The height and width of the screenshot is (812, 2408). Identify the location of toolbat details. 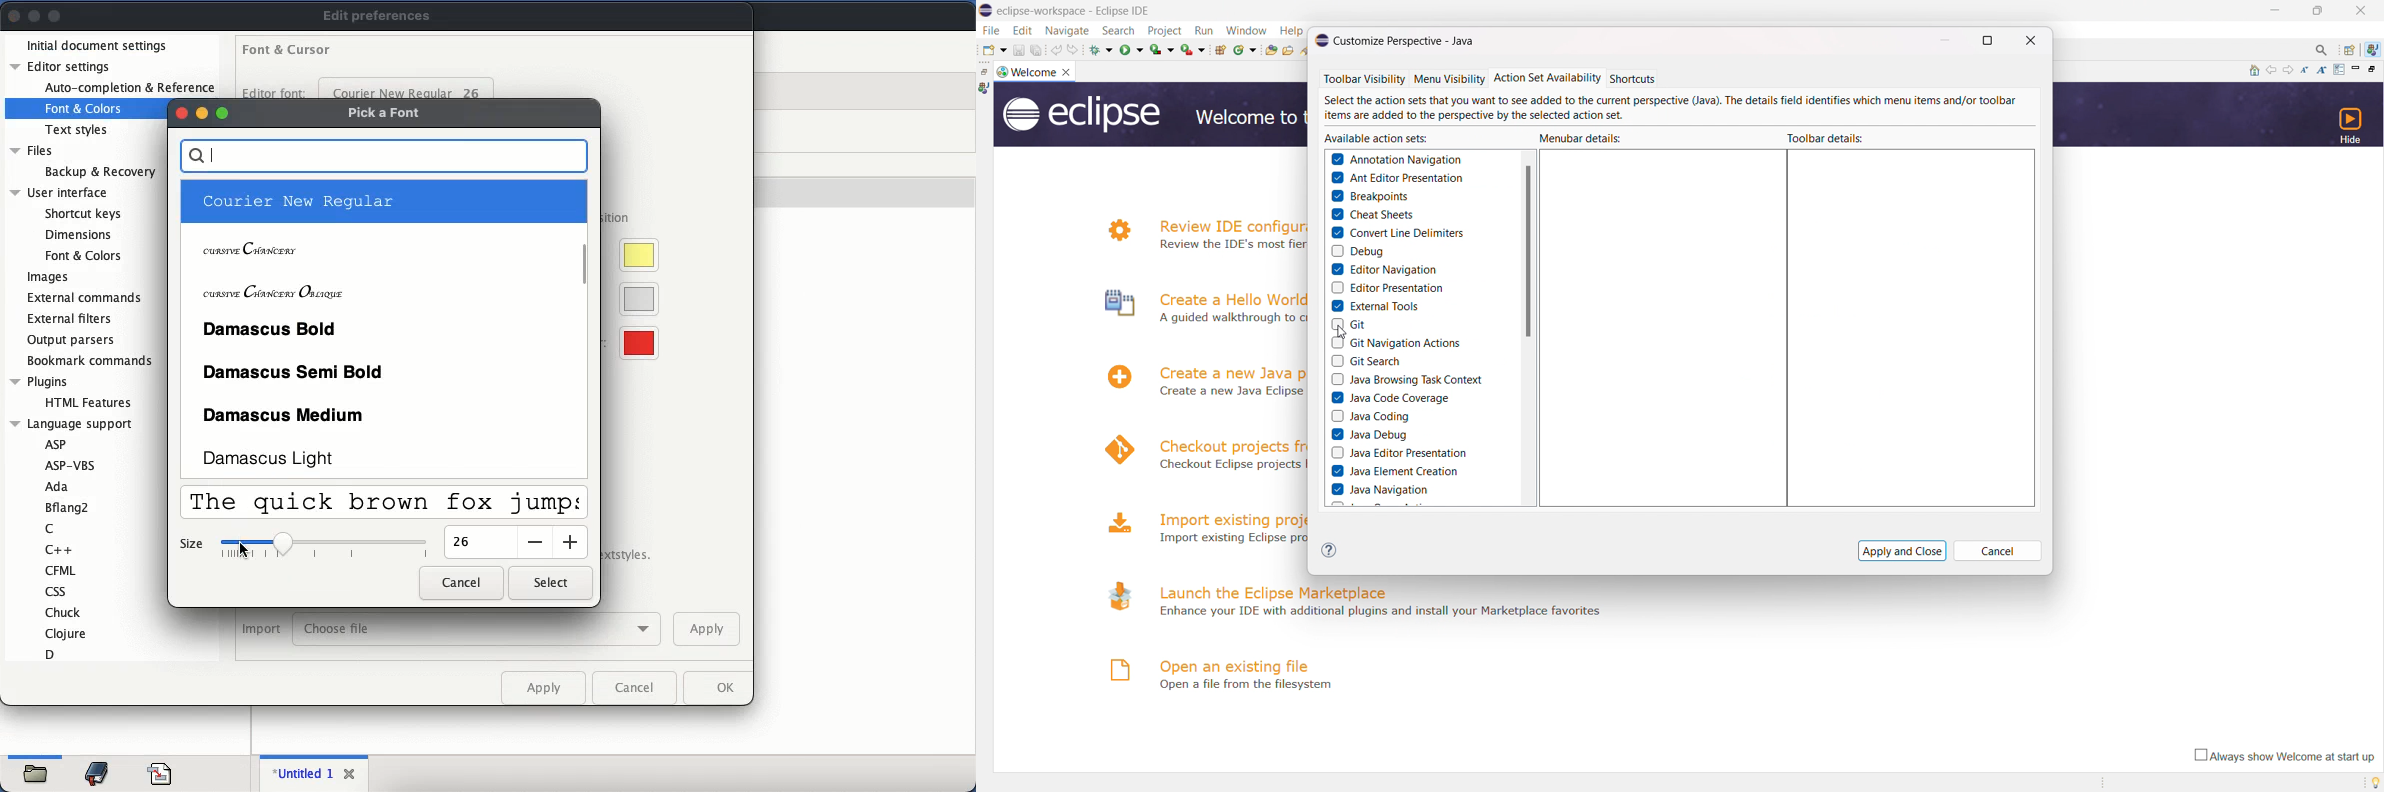
(1828, 136).